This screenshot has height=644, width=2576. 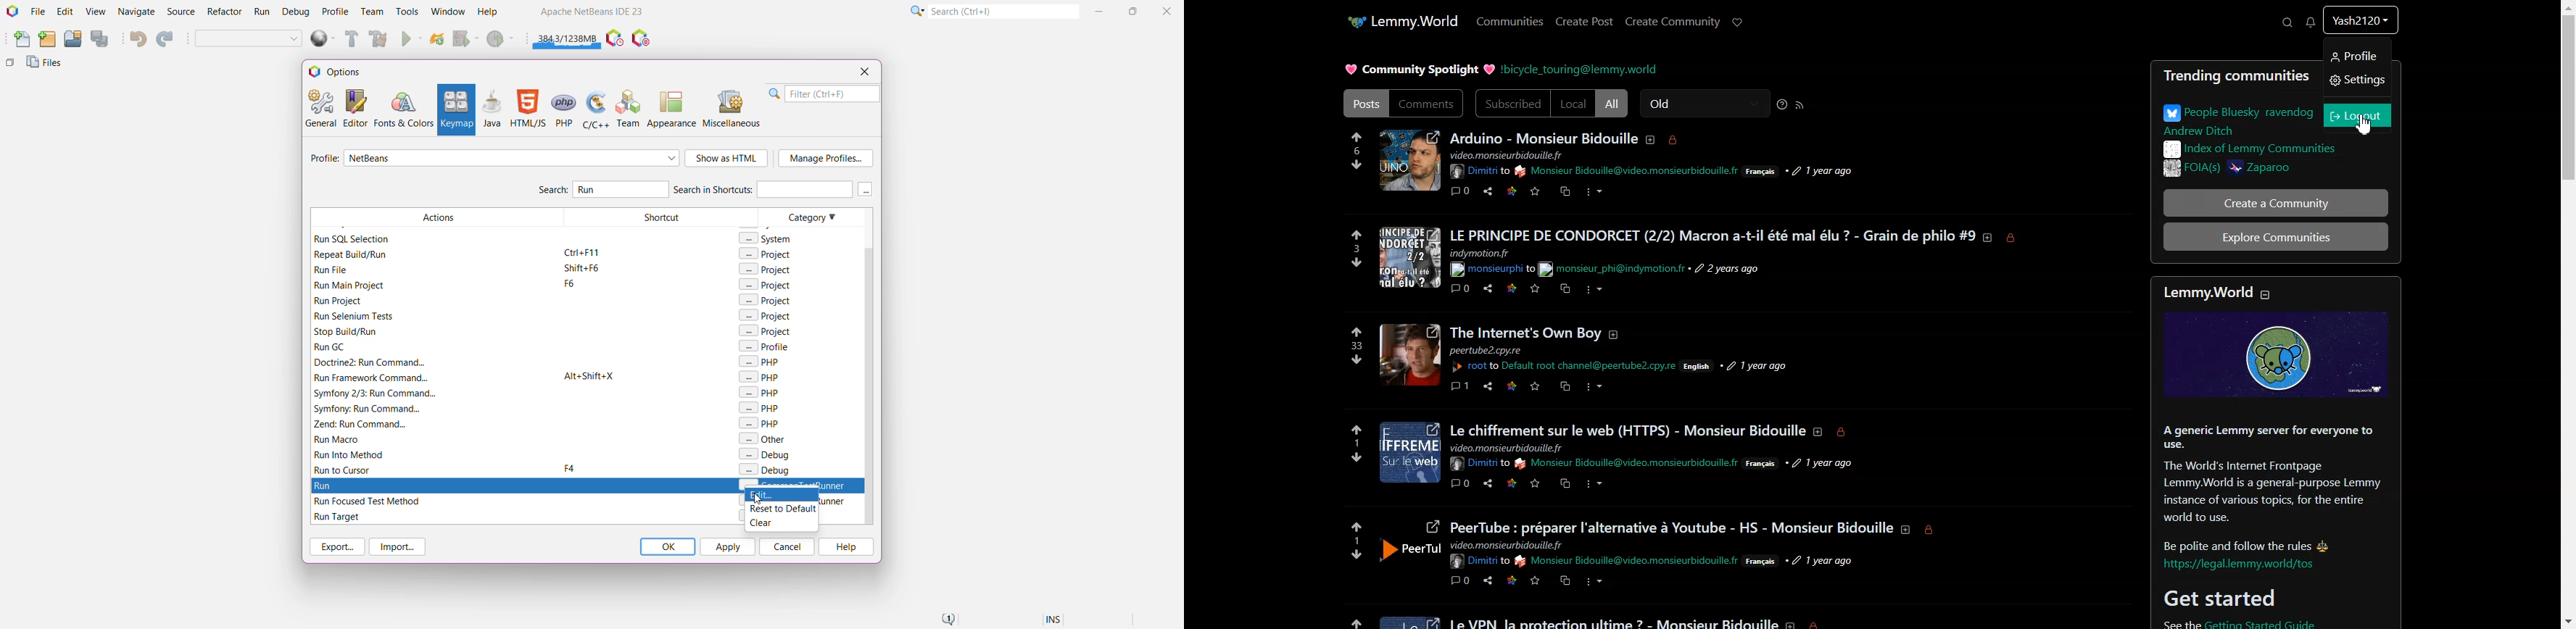 I want to click on upvotes, so click(x=1351, y=233).